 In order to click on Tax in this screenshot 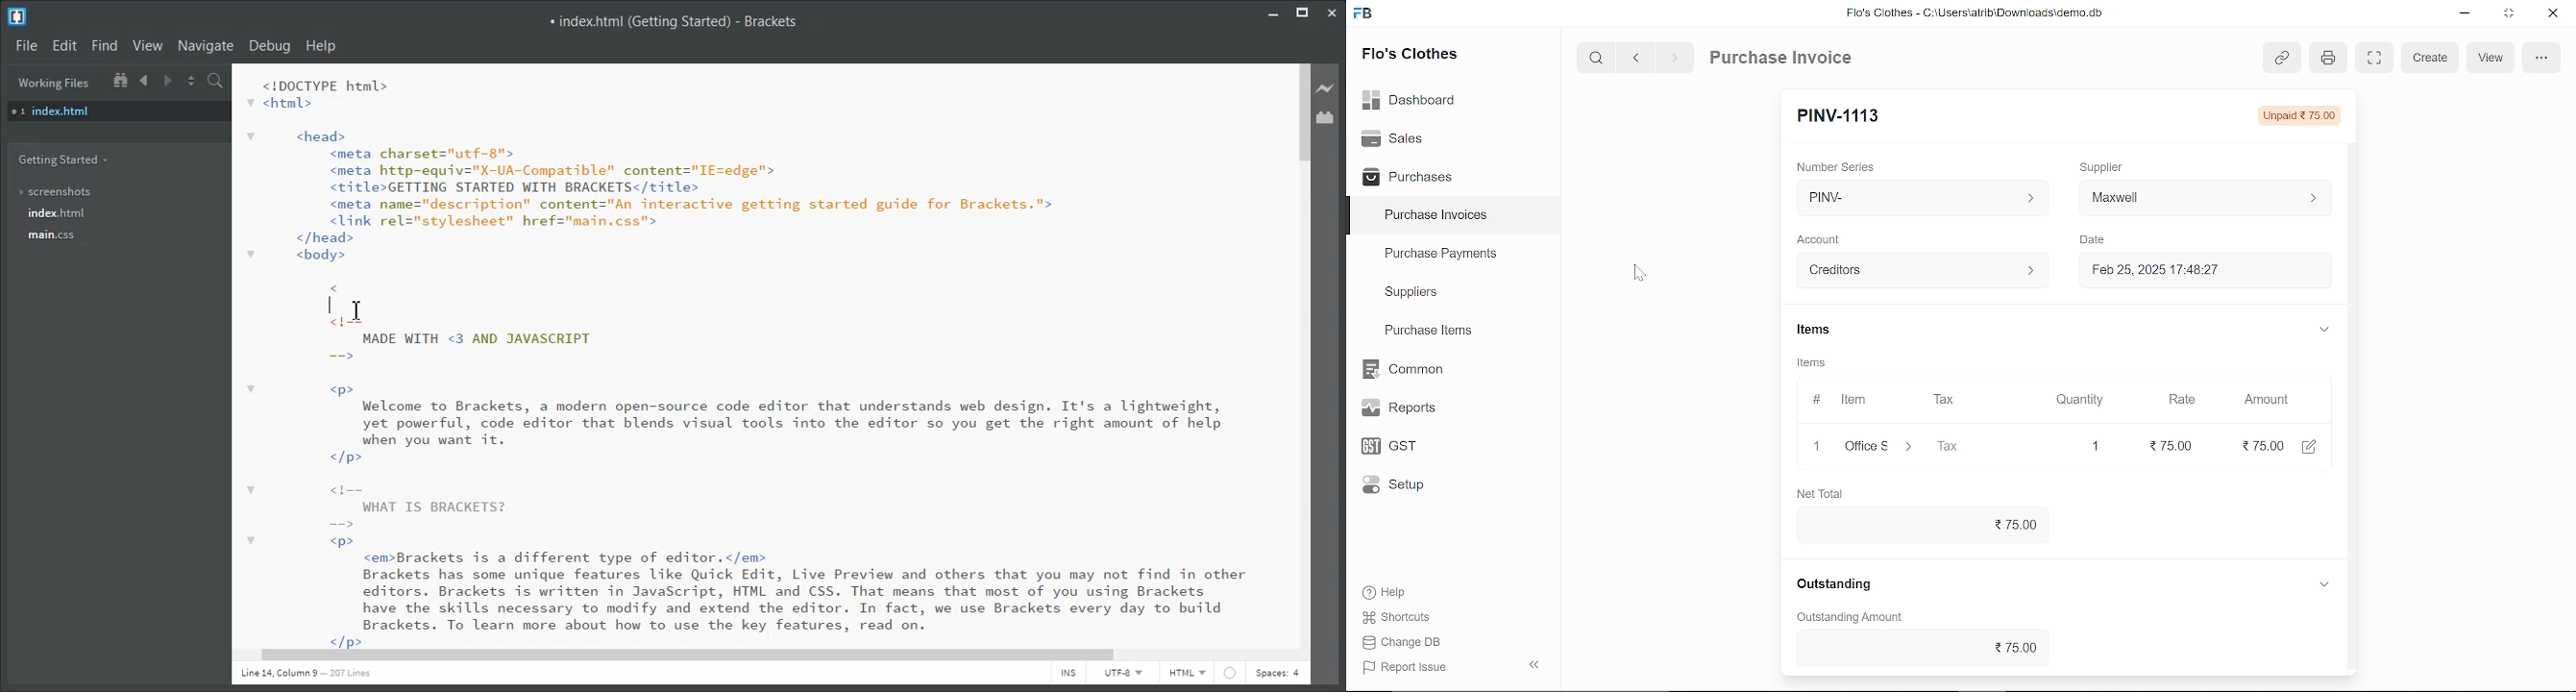, I will do `click(1948, 400)`.